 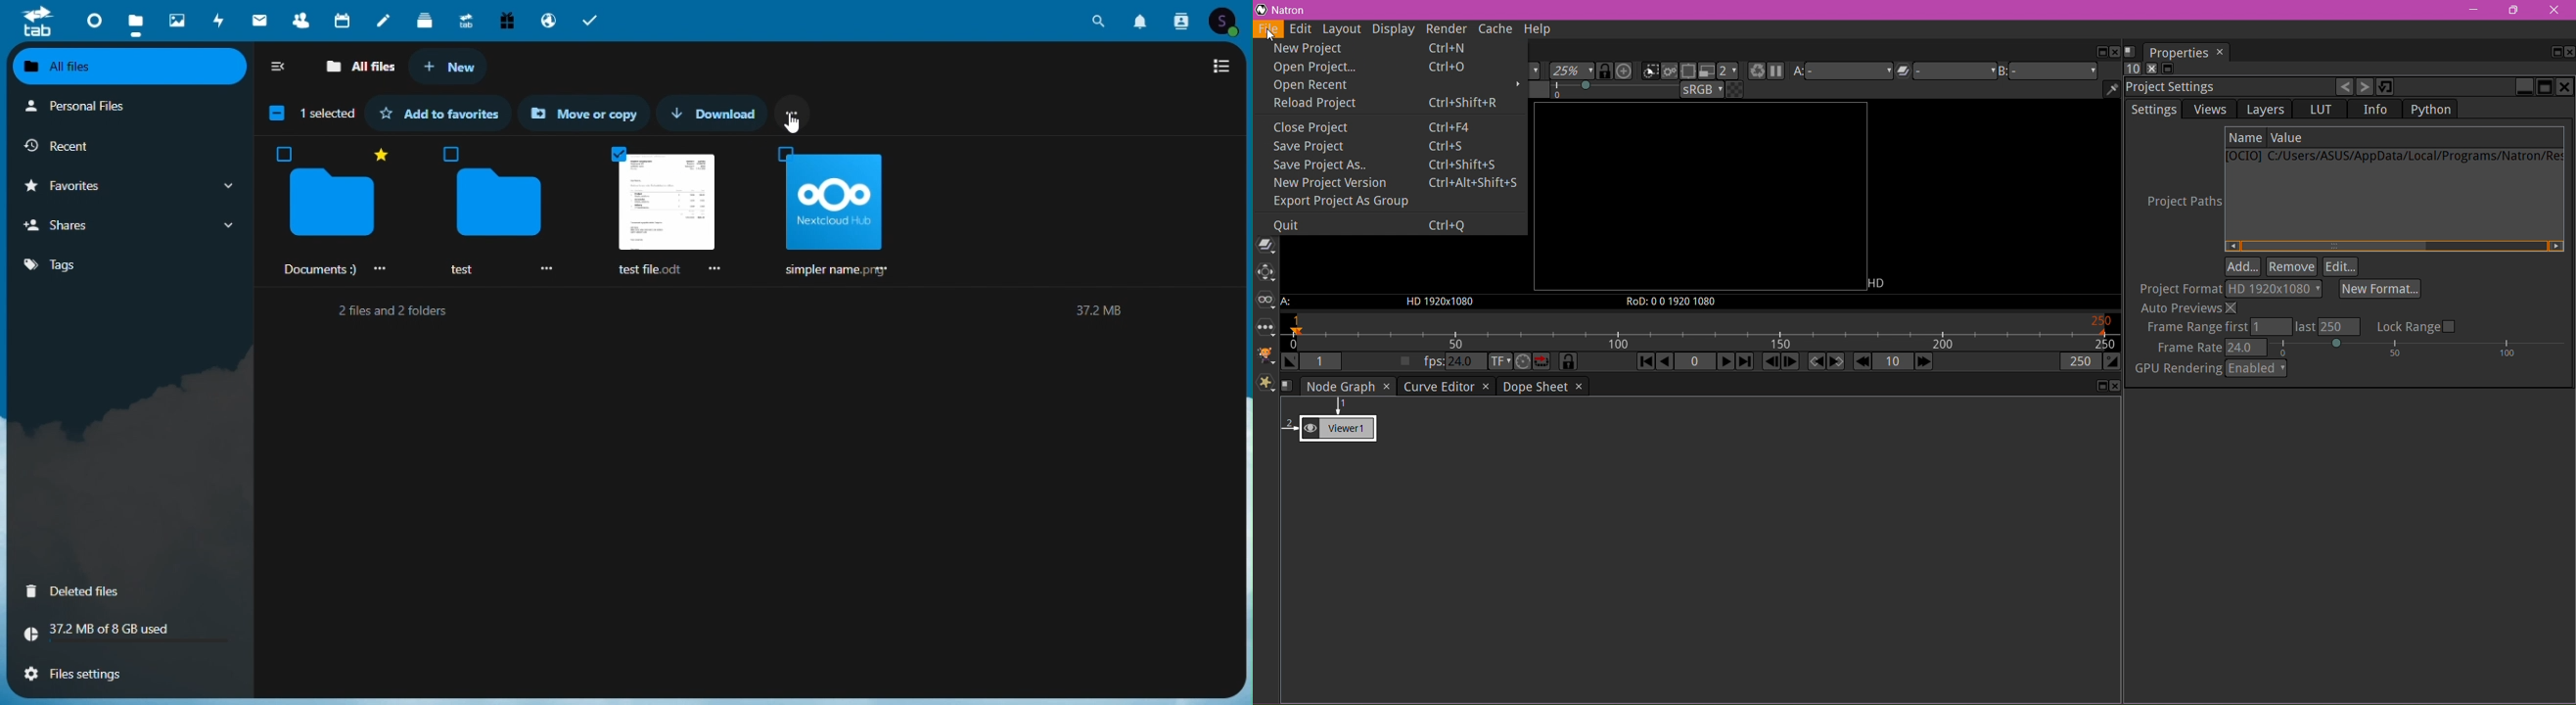 What do you see at coordinates (280, 70) in the screenshot?
I see `Collap side bar` at bounding box center [280, 70].